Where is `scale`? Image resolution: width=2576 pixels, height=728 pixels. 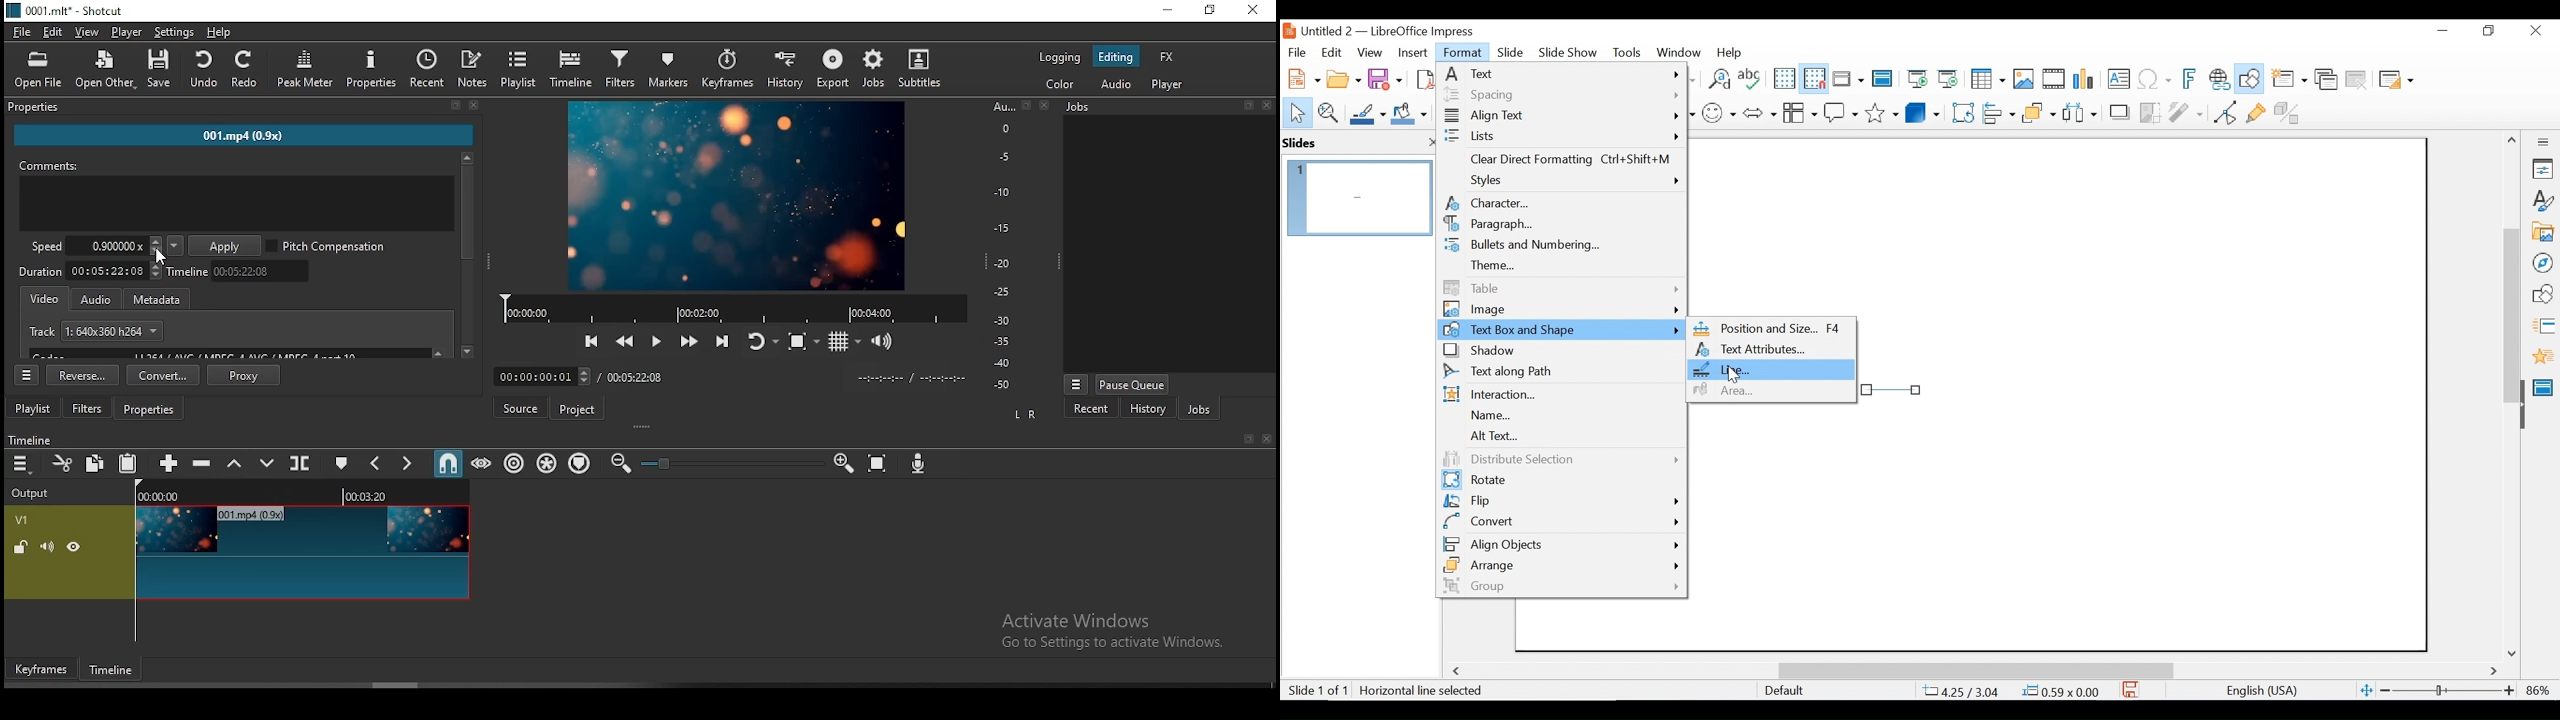
scale is located at coordinates (1001, 246).